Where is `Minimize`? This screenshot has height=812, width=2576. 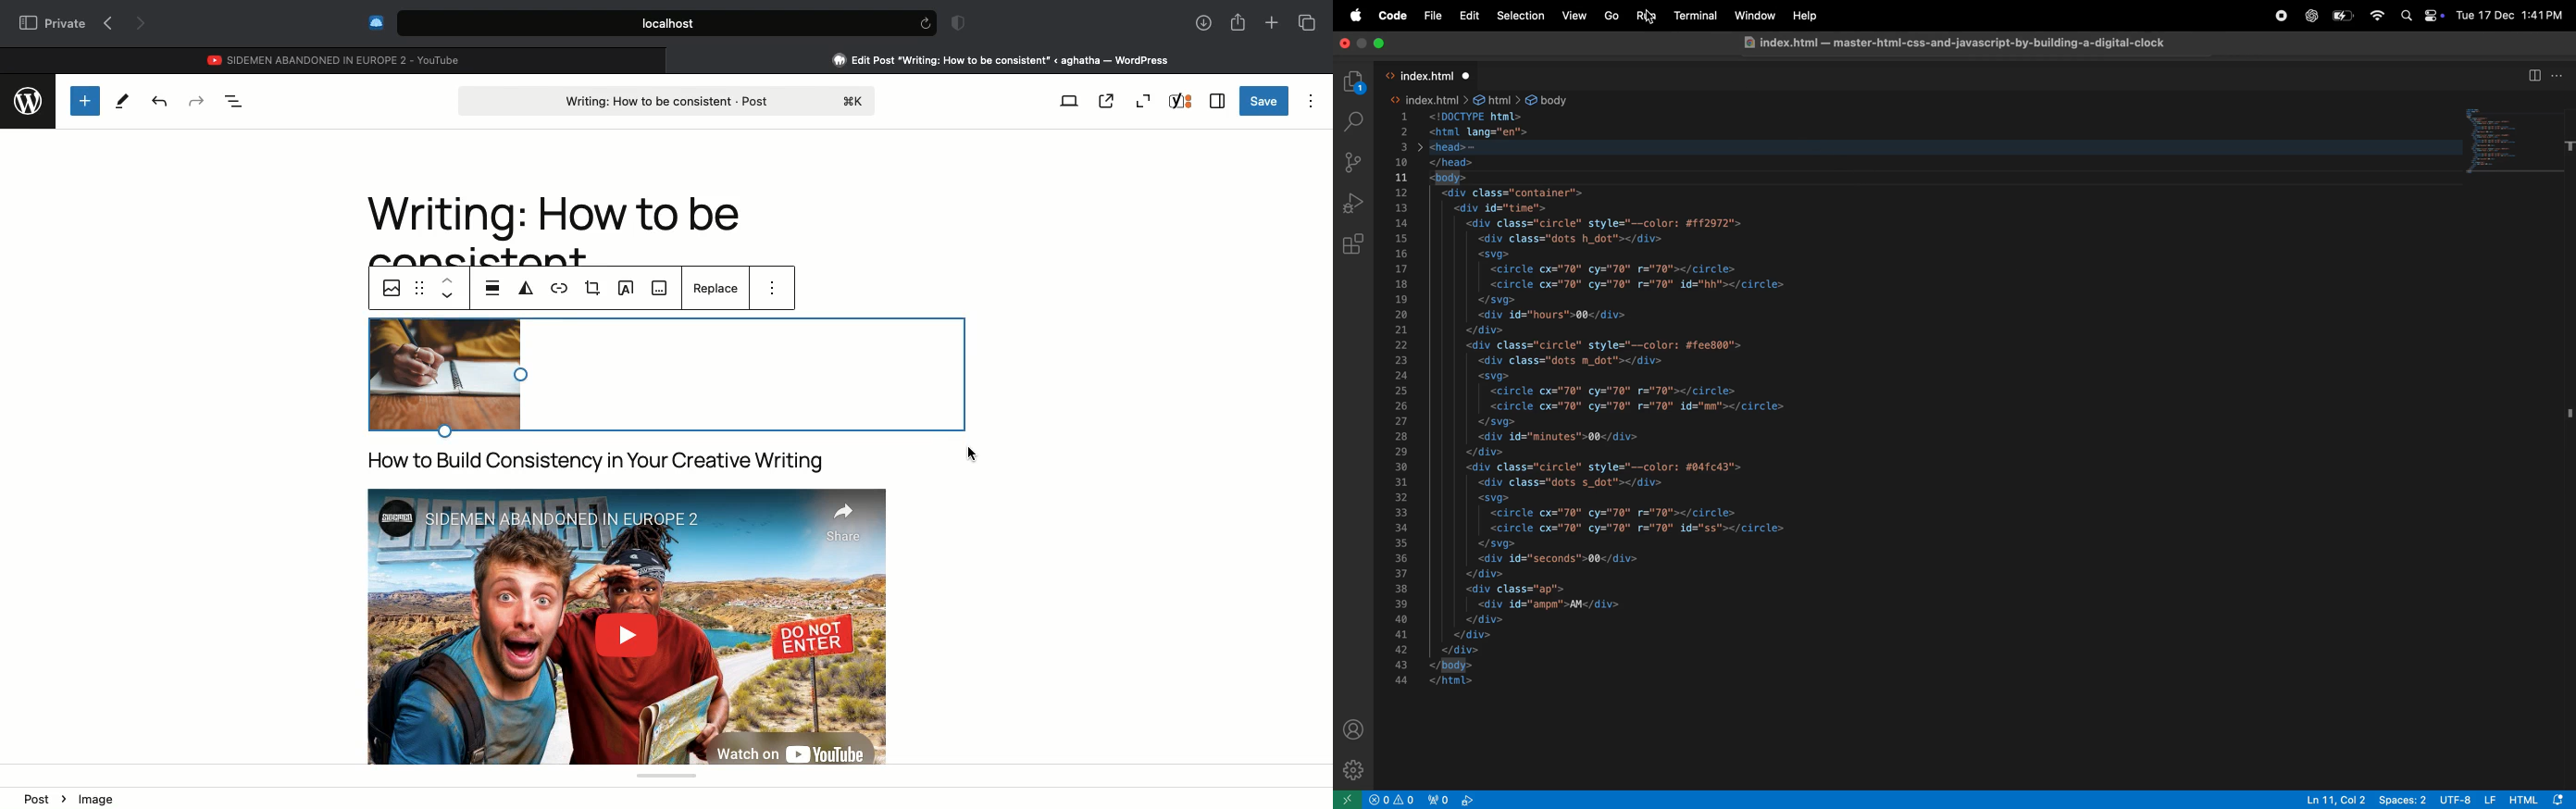
Minimize is located at coordinates (1362, 44).